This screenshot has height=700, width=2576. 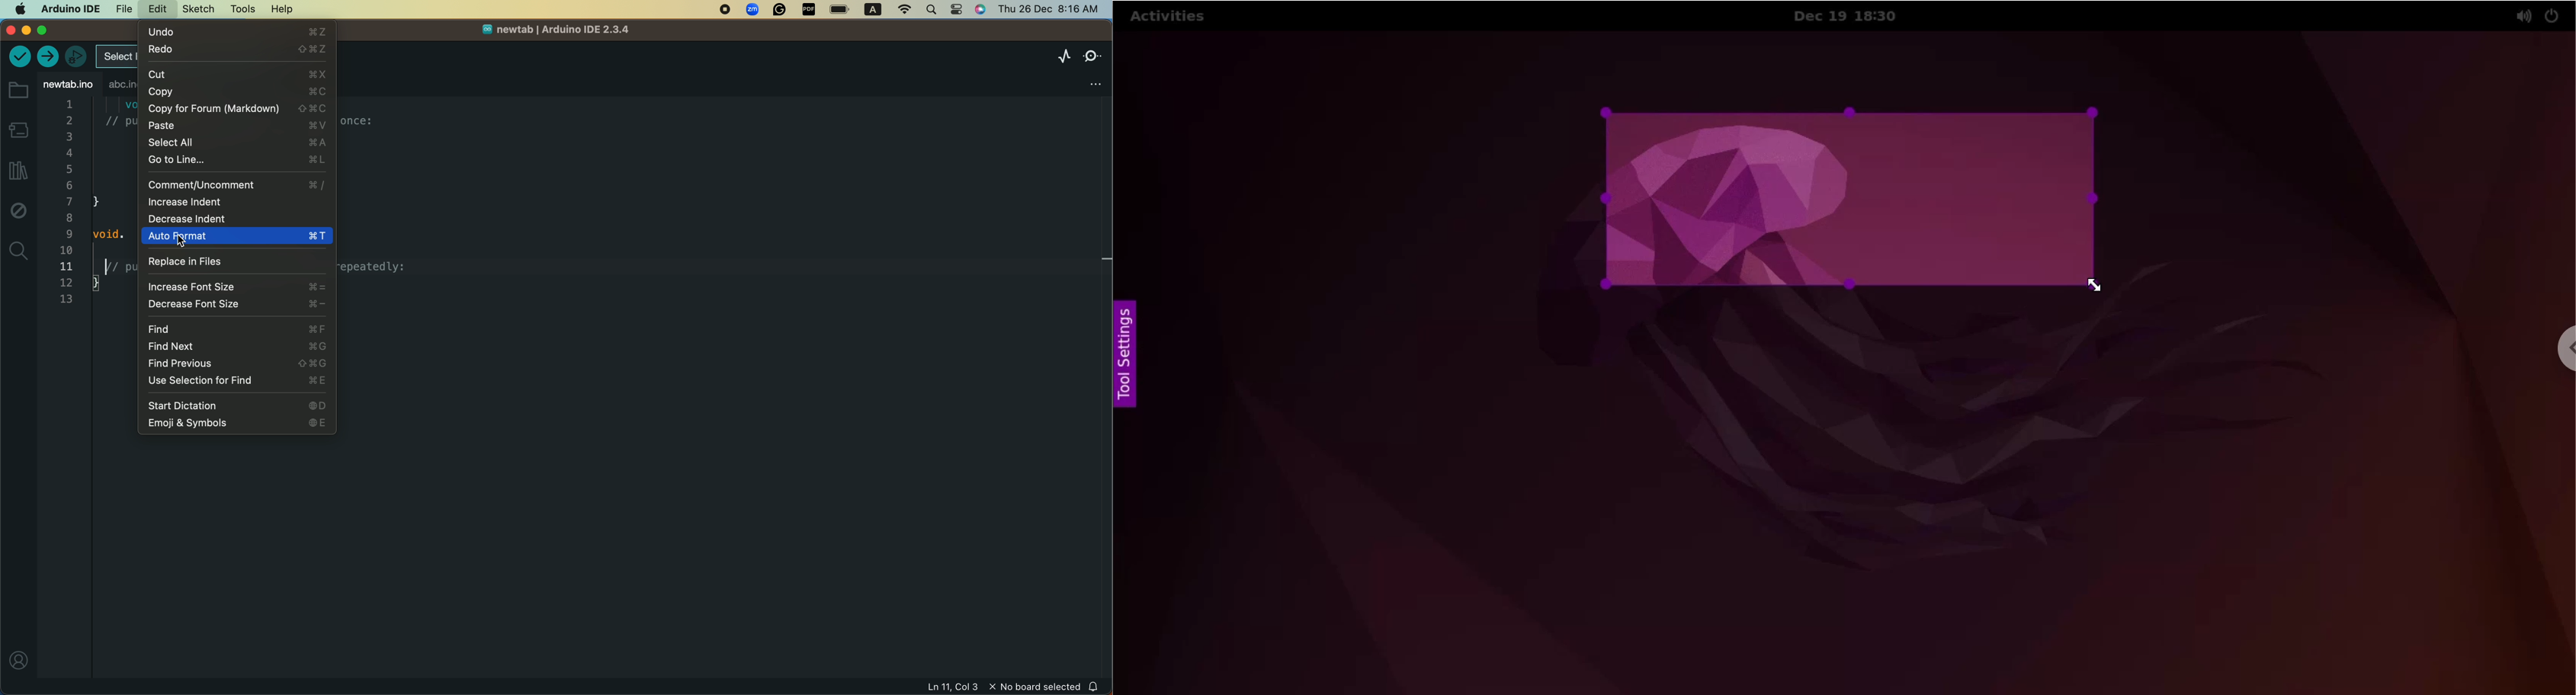 I want to click on file tab, so click(x=68, y=85).